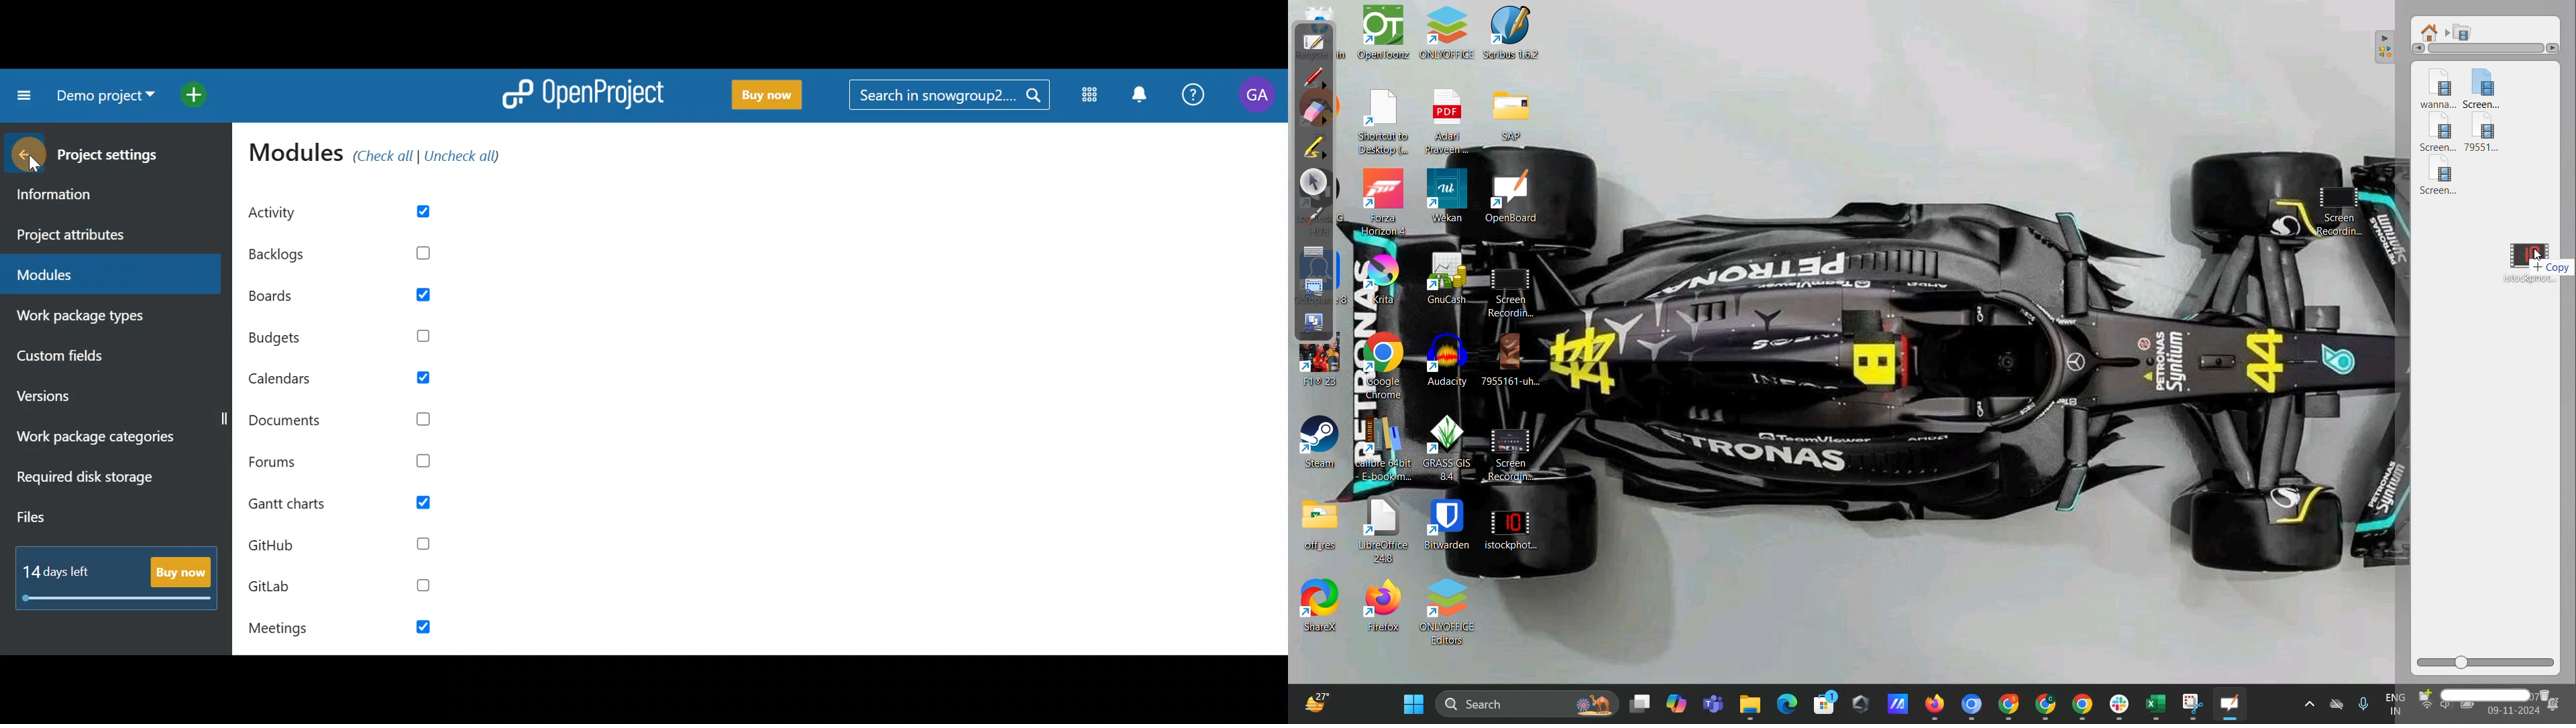 The image size is (2576, 728). I want to click on Buy now, so click(121, 574).